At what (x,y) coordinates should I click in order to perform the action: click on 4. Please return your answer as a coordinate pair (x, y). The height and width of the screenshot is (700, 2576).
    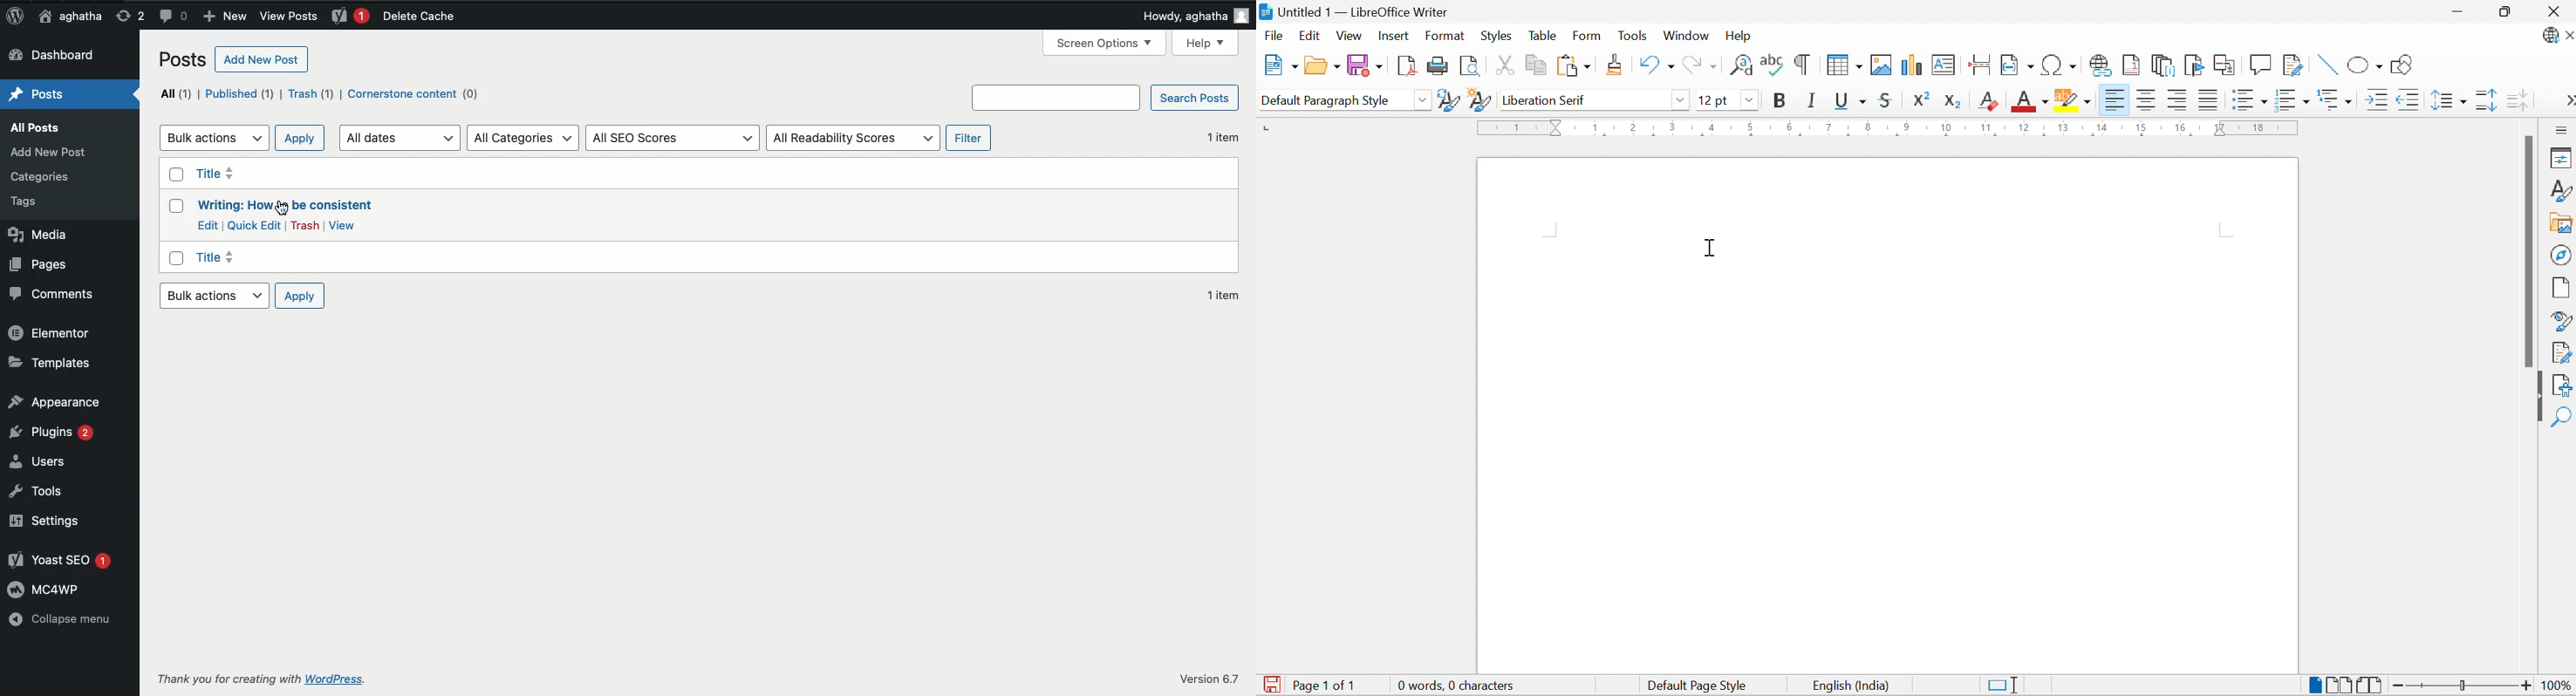
    Looking at the image, I should click on (1713, 127).